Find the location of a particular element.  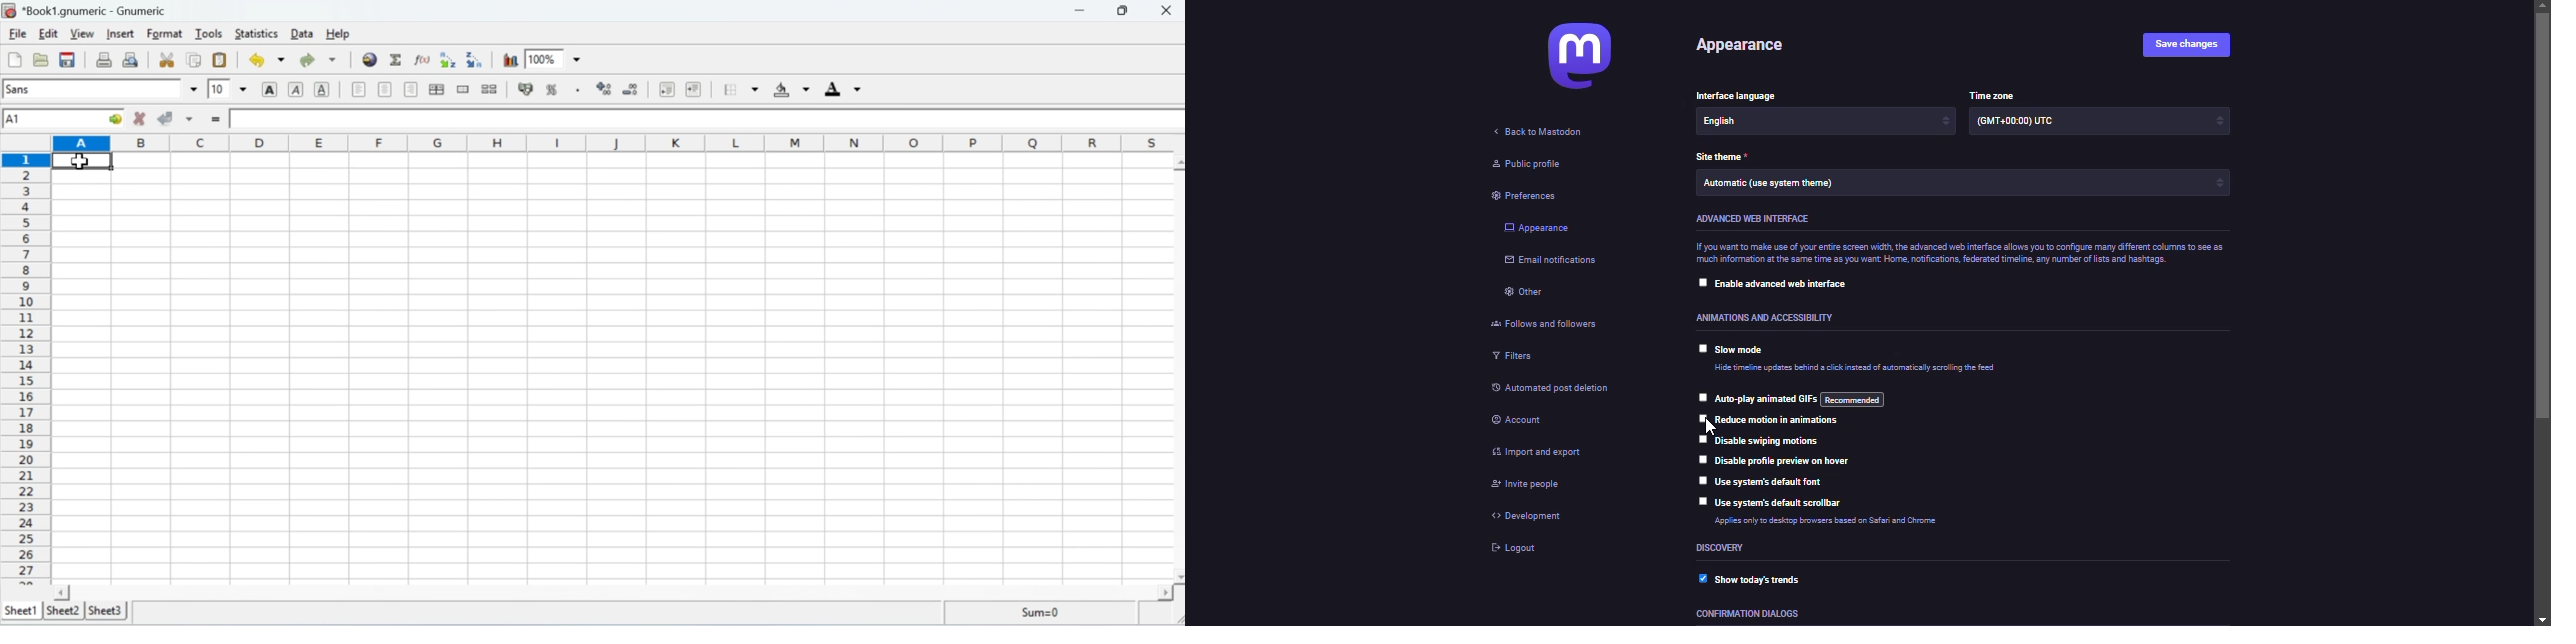

click to select is located at coordinates (1701, 282).